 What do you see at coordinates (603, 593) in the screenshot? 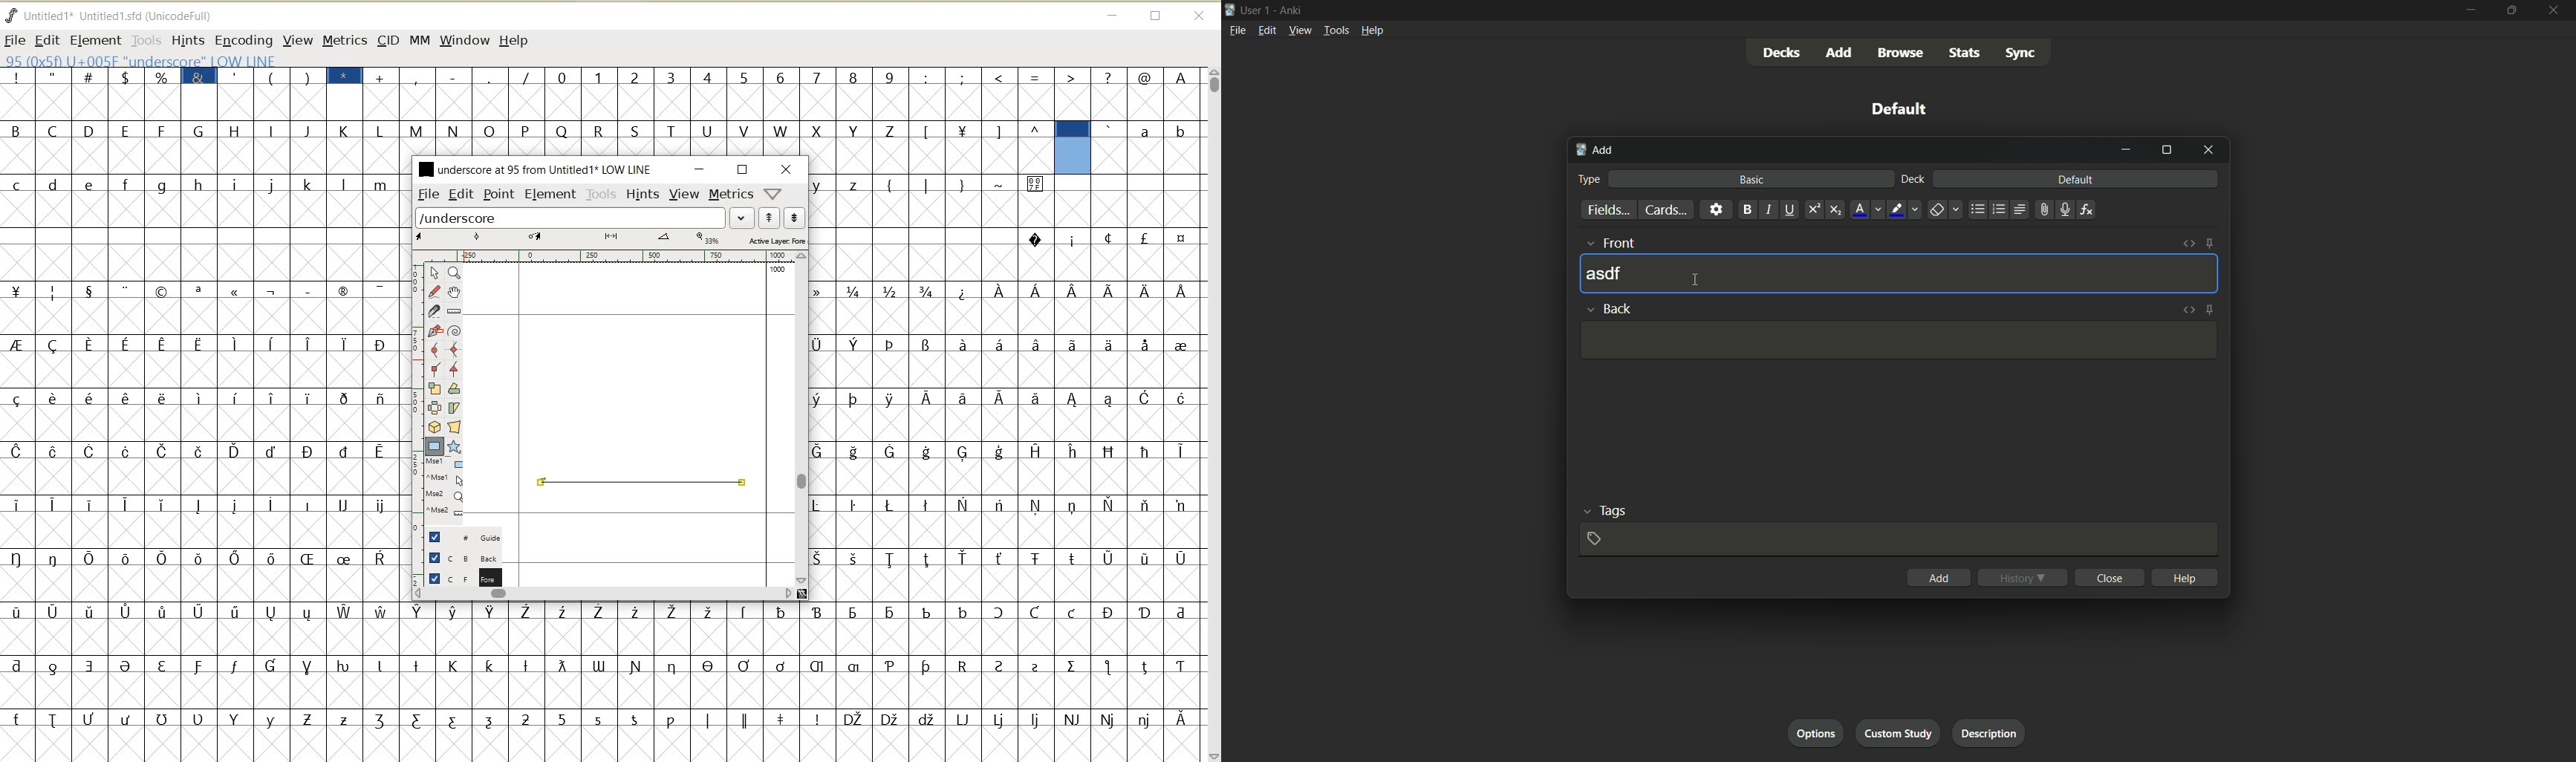
I see `SCROLLBAR` at bounding box center [603, 593].